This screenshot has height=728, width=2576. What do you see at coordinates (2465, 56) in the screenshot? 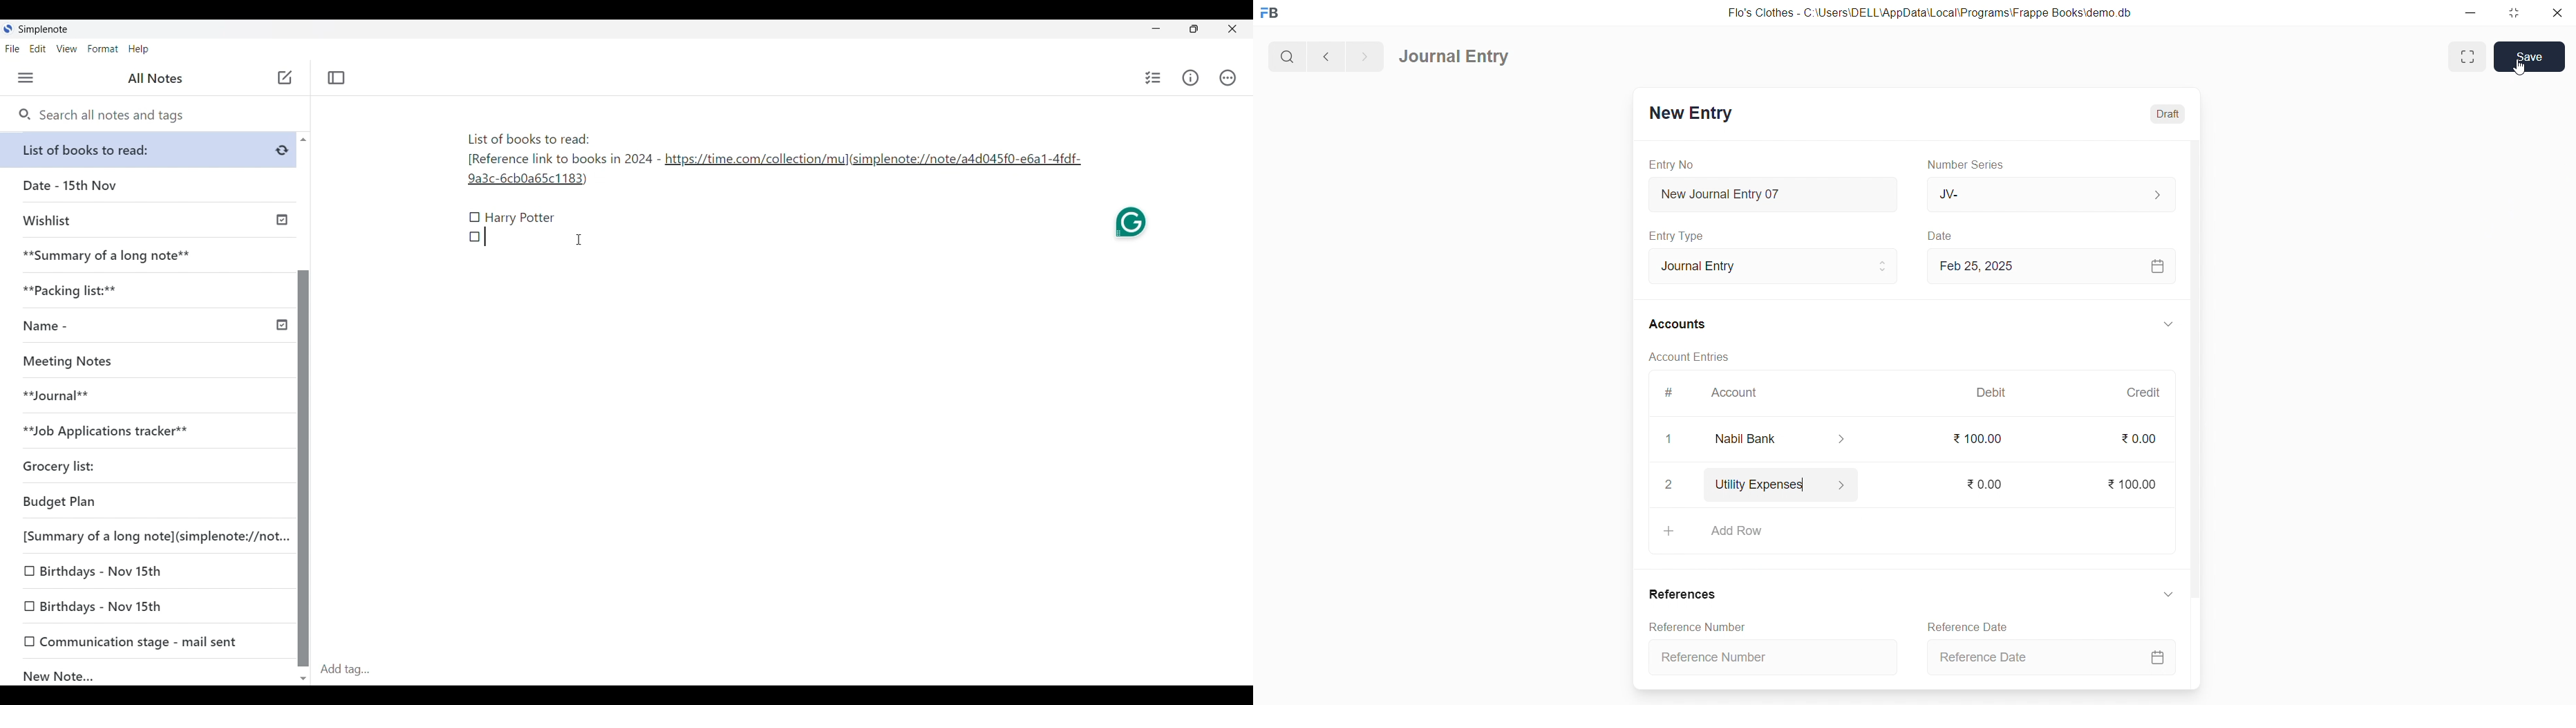
I see `maximize window` at bounding box center [2465, 56].